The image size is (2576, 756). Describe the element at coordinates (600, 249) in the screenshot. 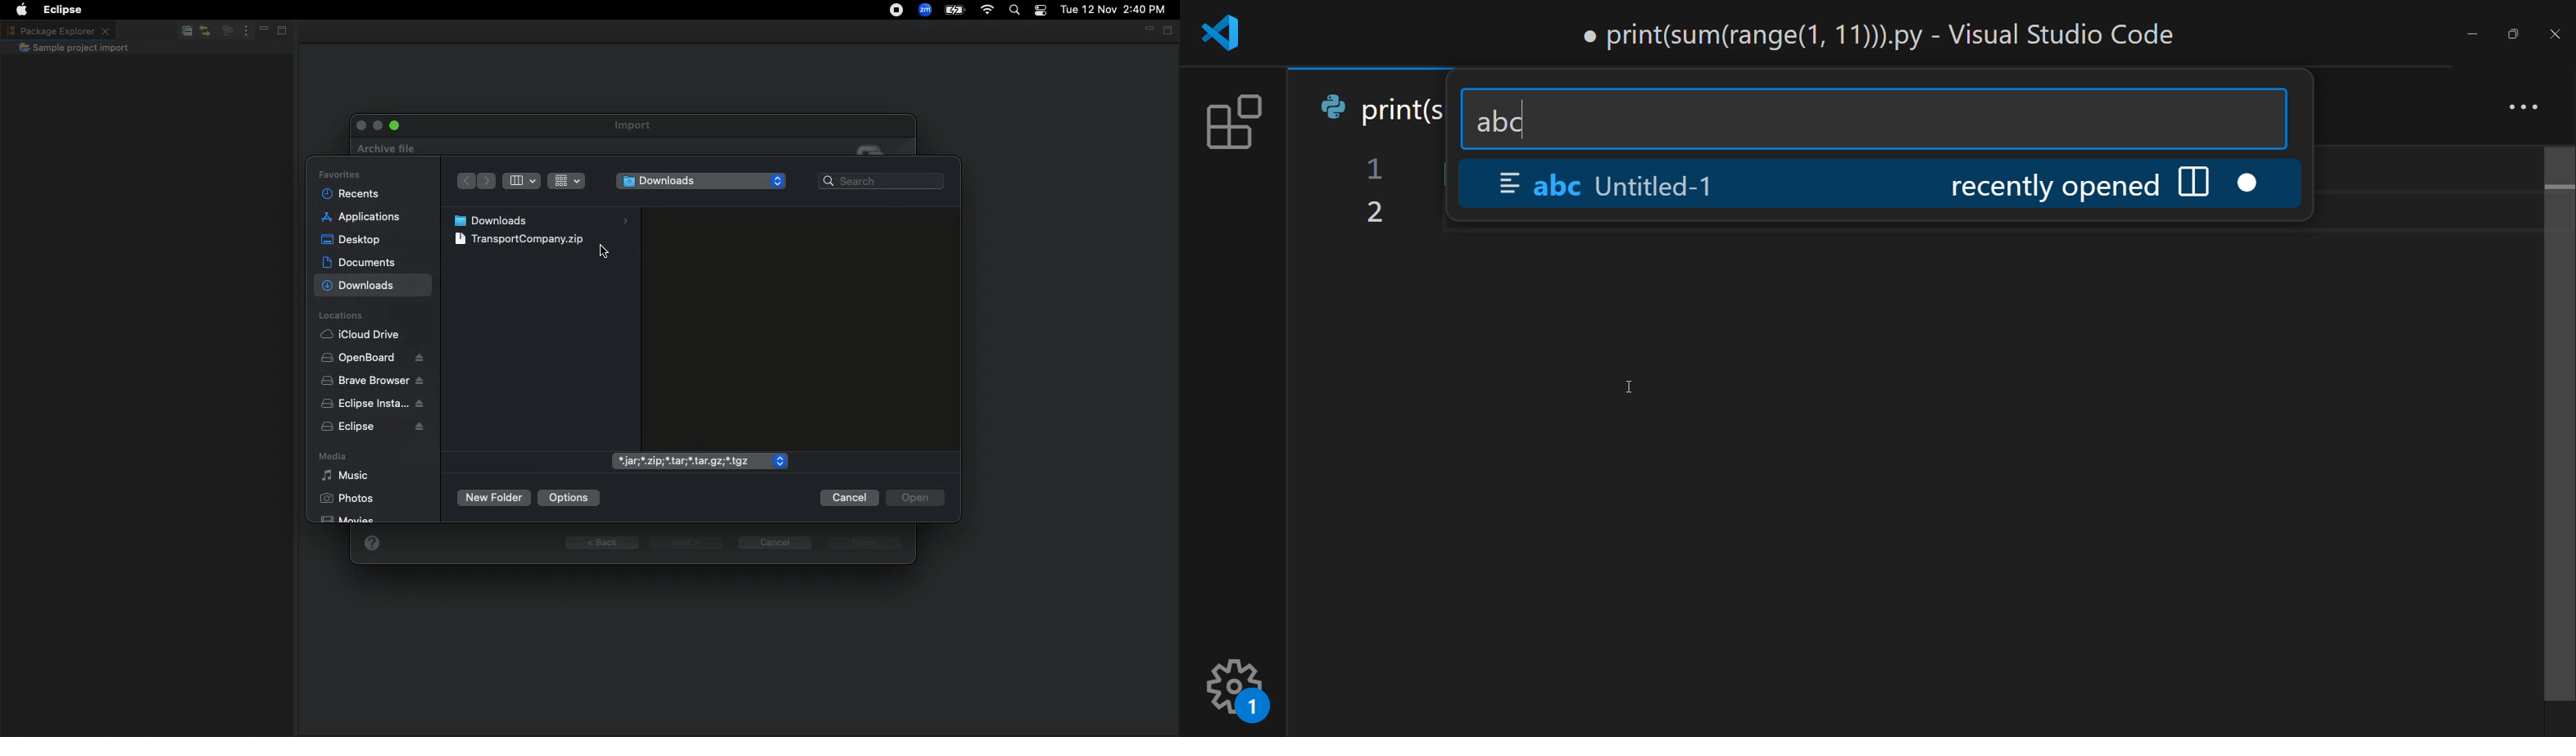

I see `cursor` at that location.